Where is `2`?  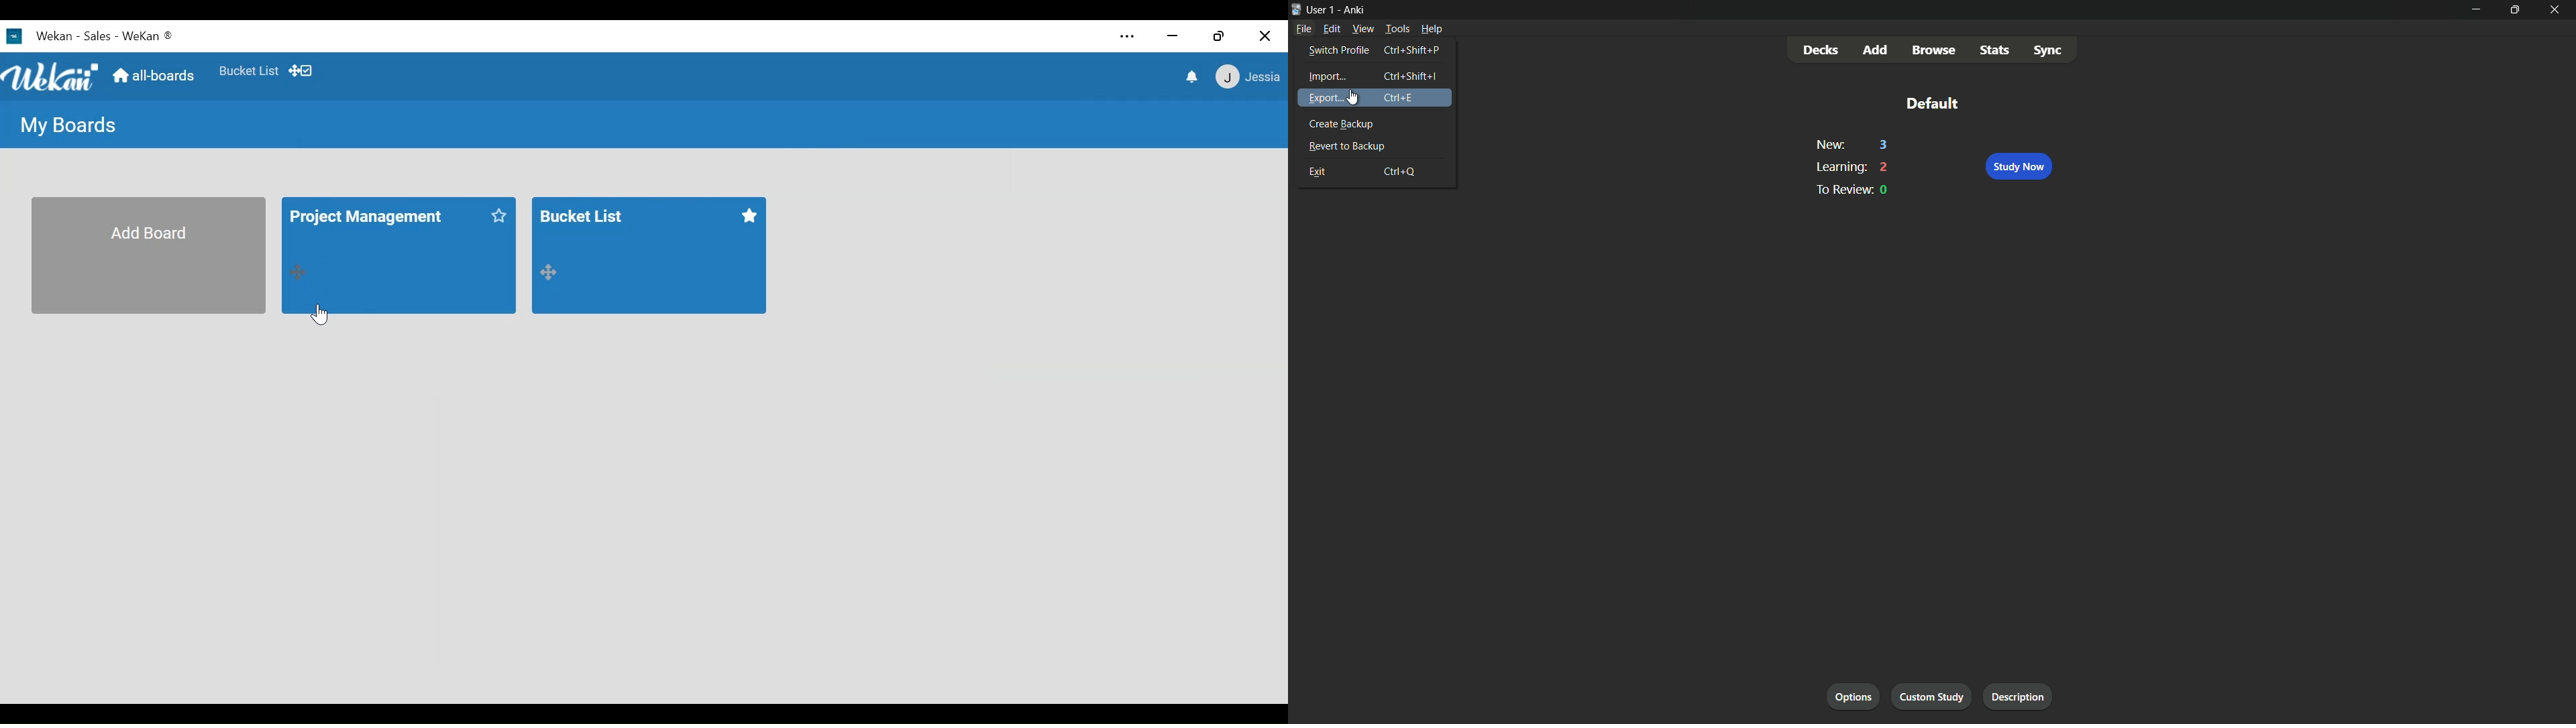
2 is located at coordinates (1885, 167).